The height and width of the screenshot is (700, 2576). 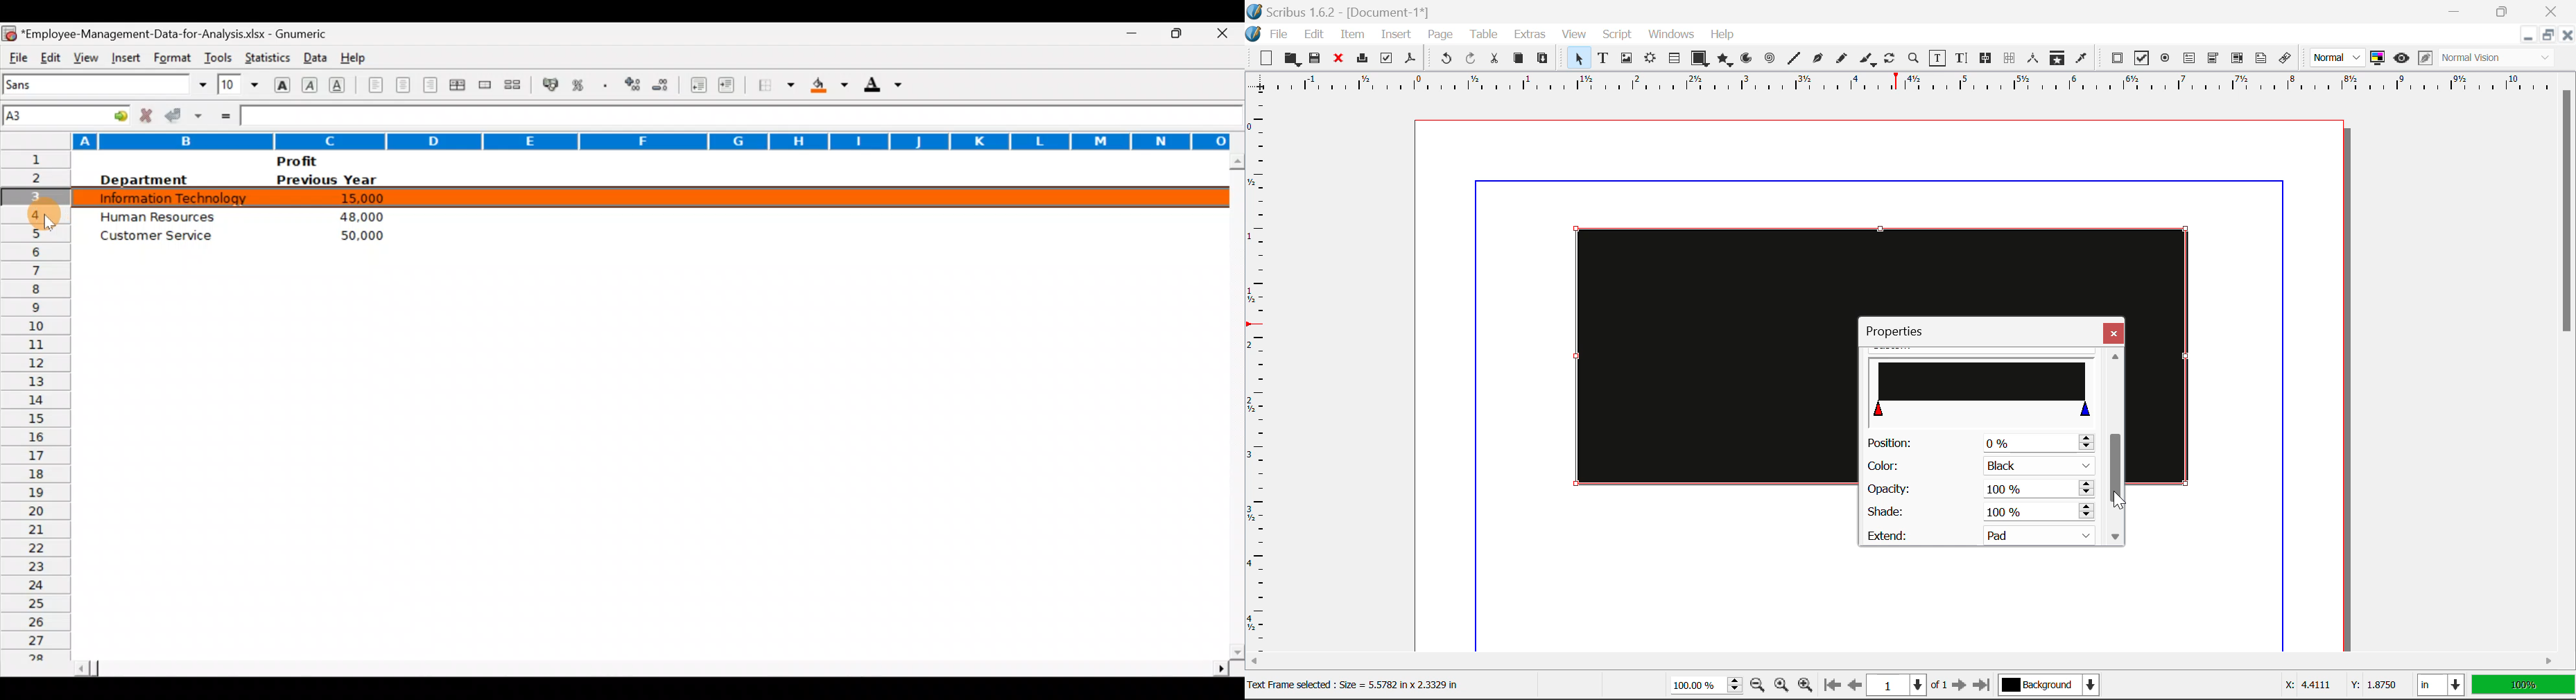 I want to click on Gradient Slider, so click(x=1984, y=387).